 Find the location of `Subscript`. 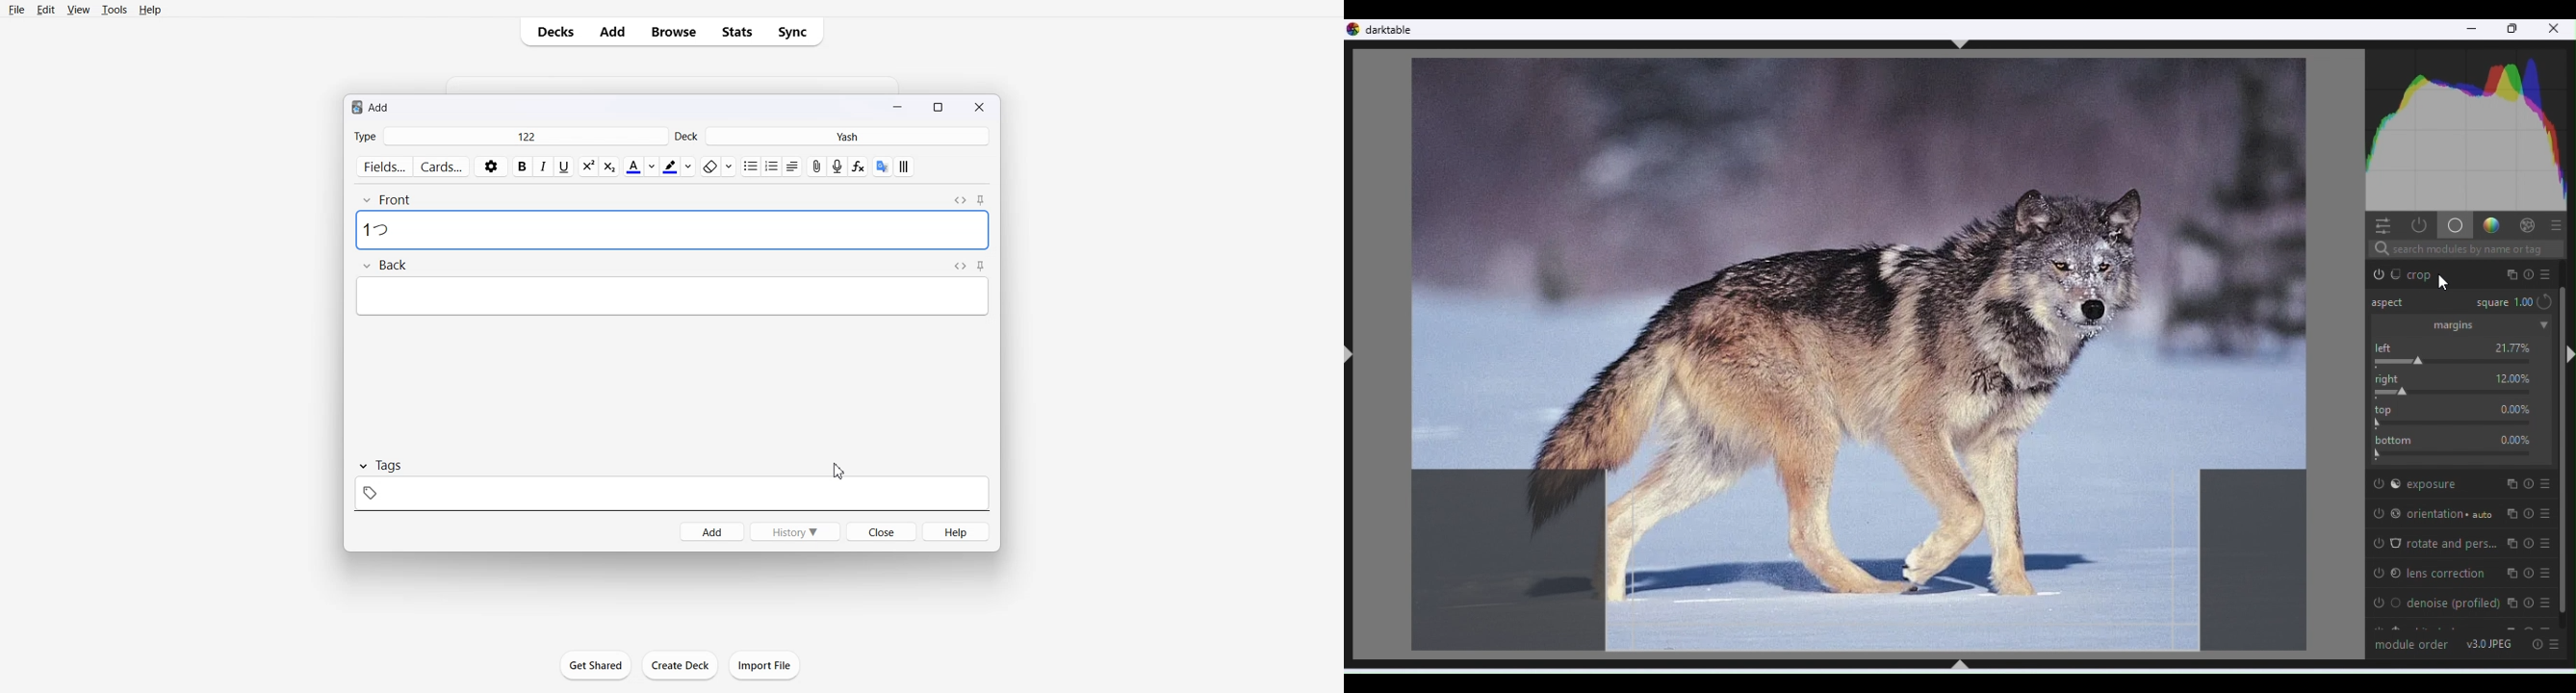

Subscript is located at coordinates (588, 167).